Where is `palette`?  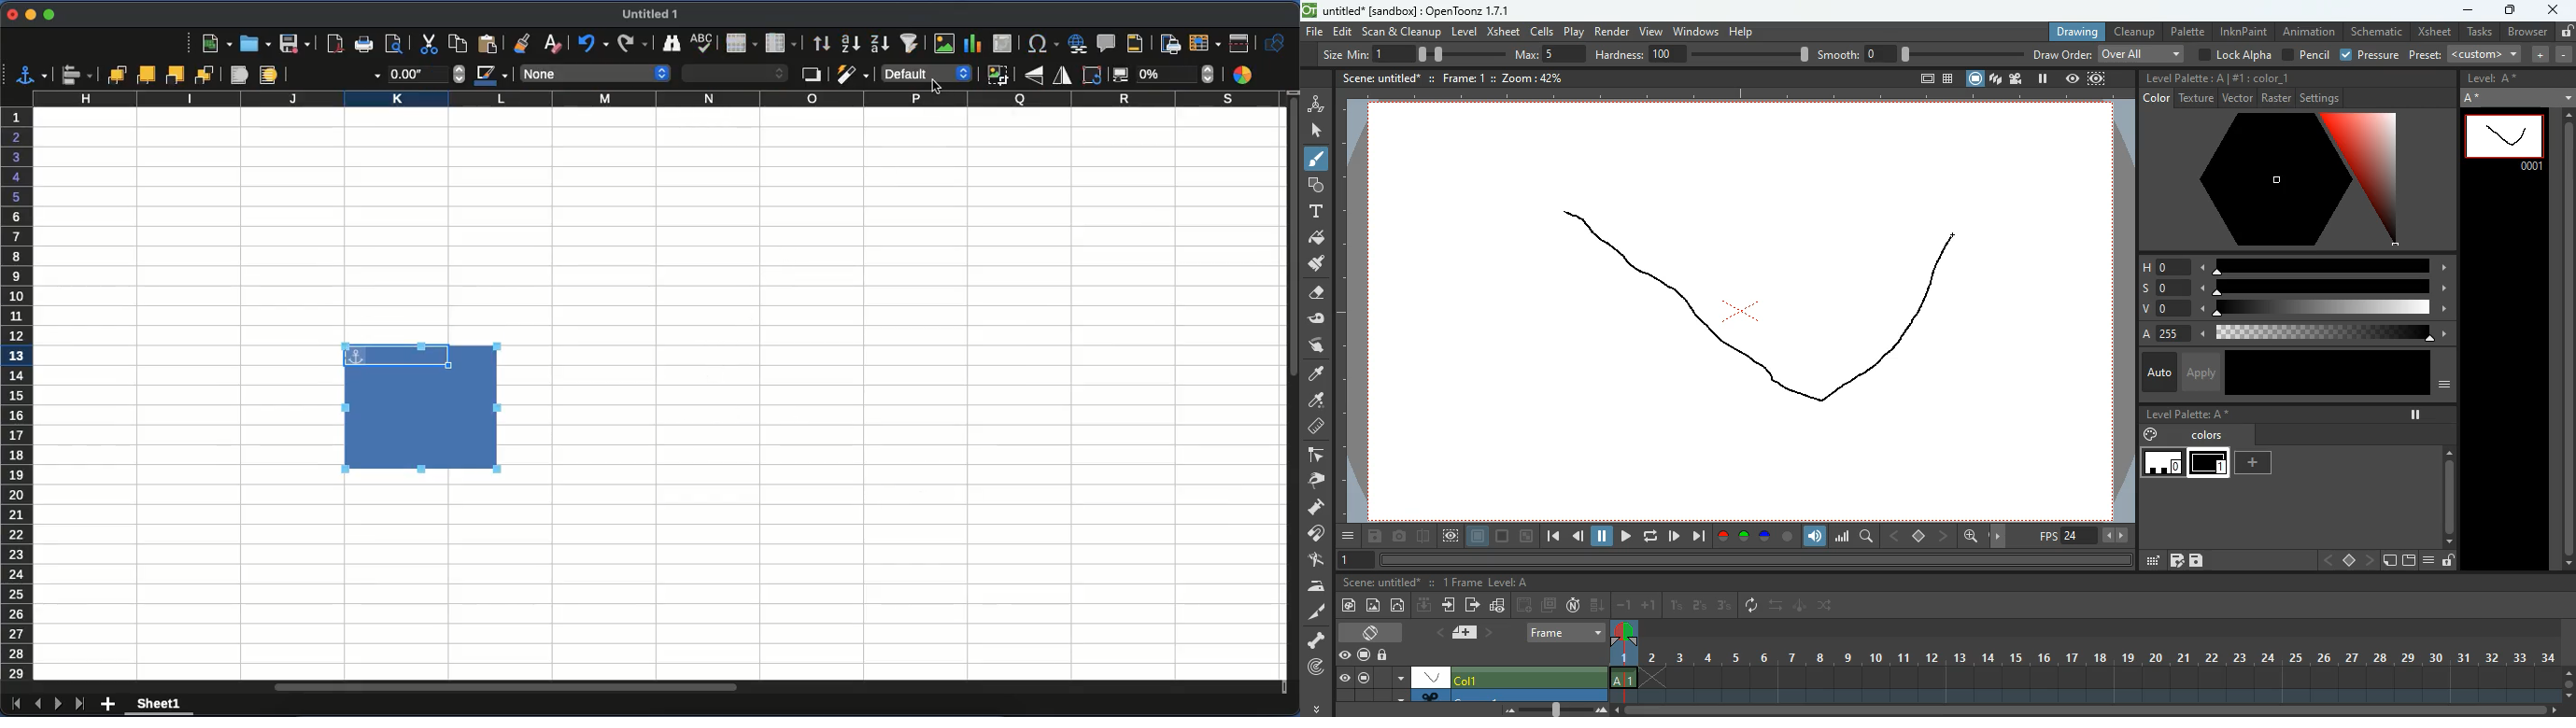
palette is located at coordinates (2187, 31).